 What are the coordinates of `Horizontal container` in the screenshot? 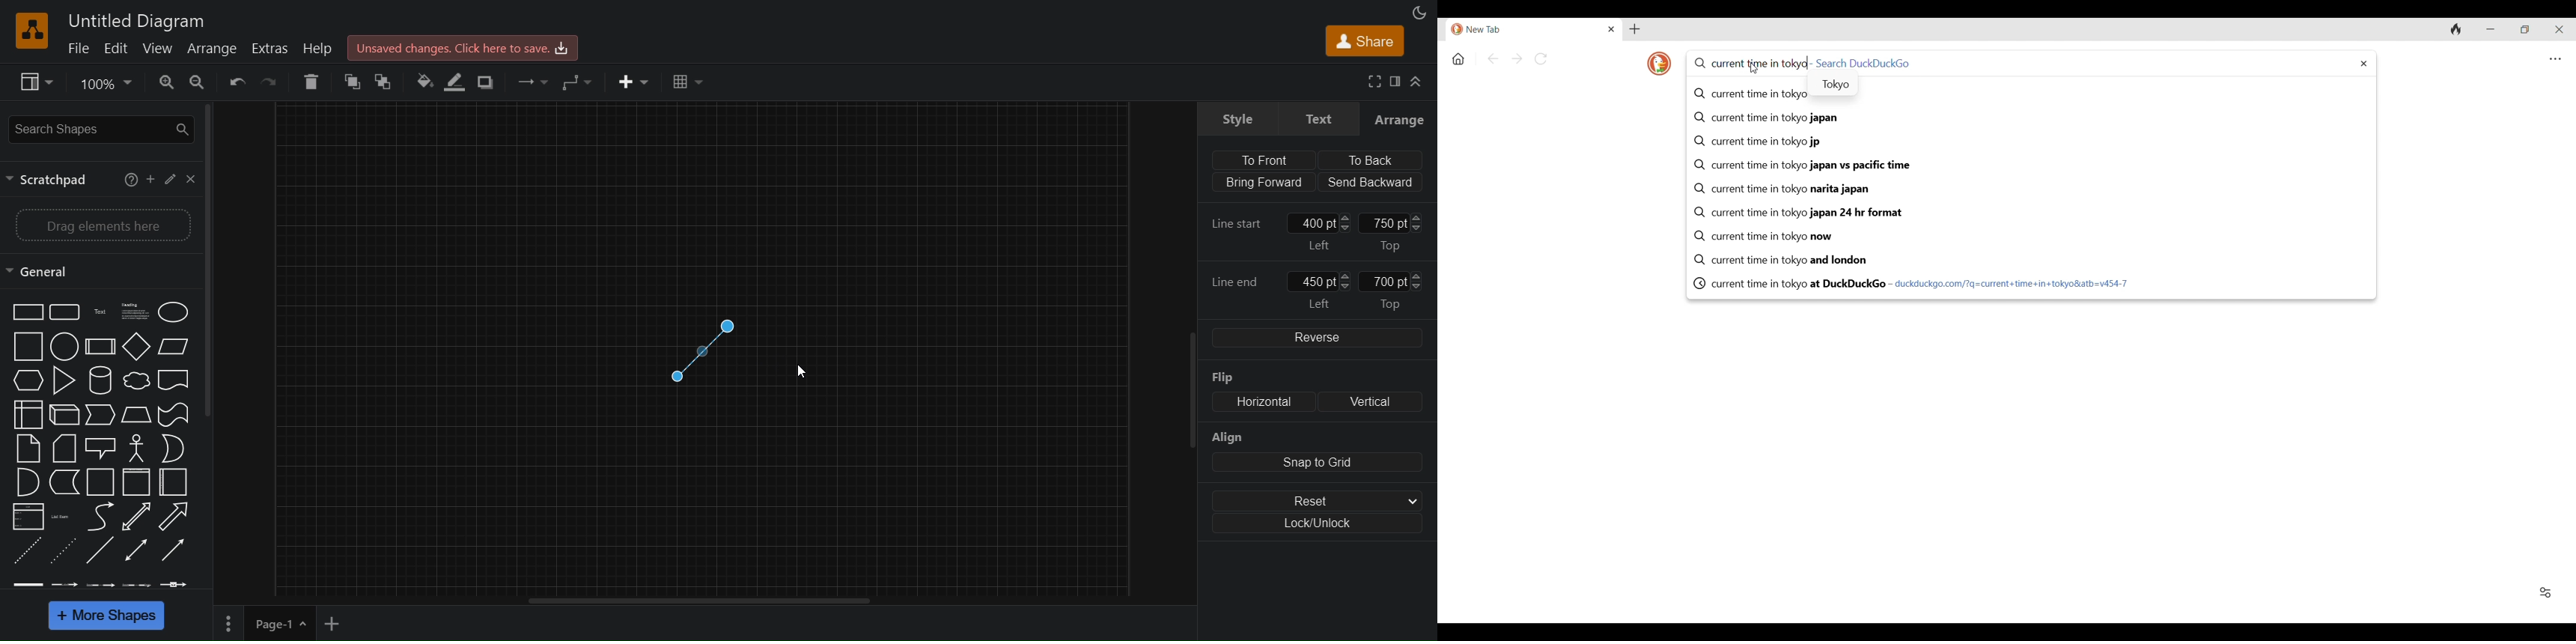 It's located at (177, 483).